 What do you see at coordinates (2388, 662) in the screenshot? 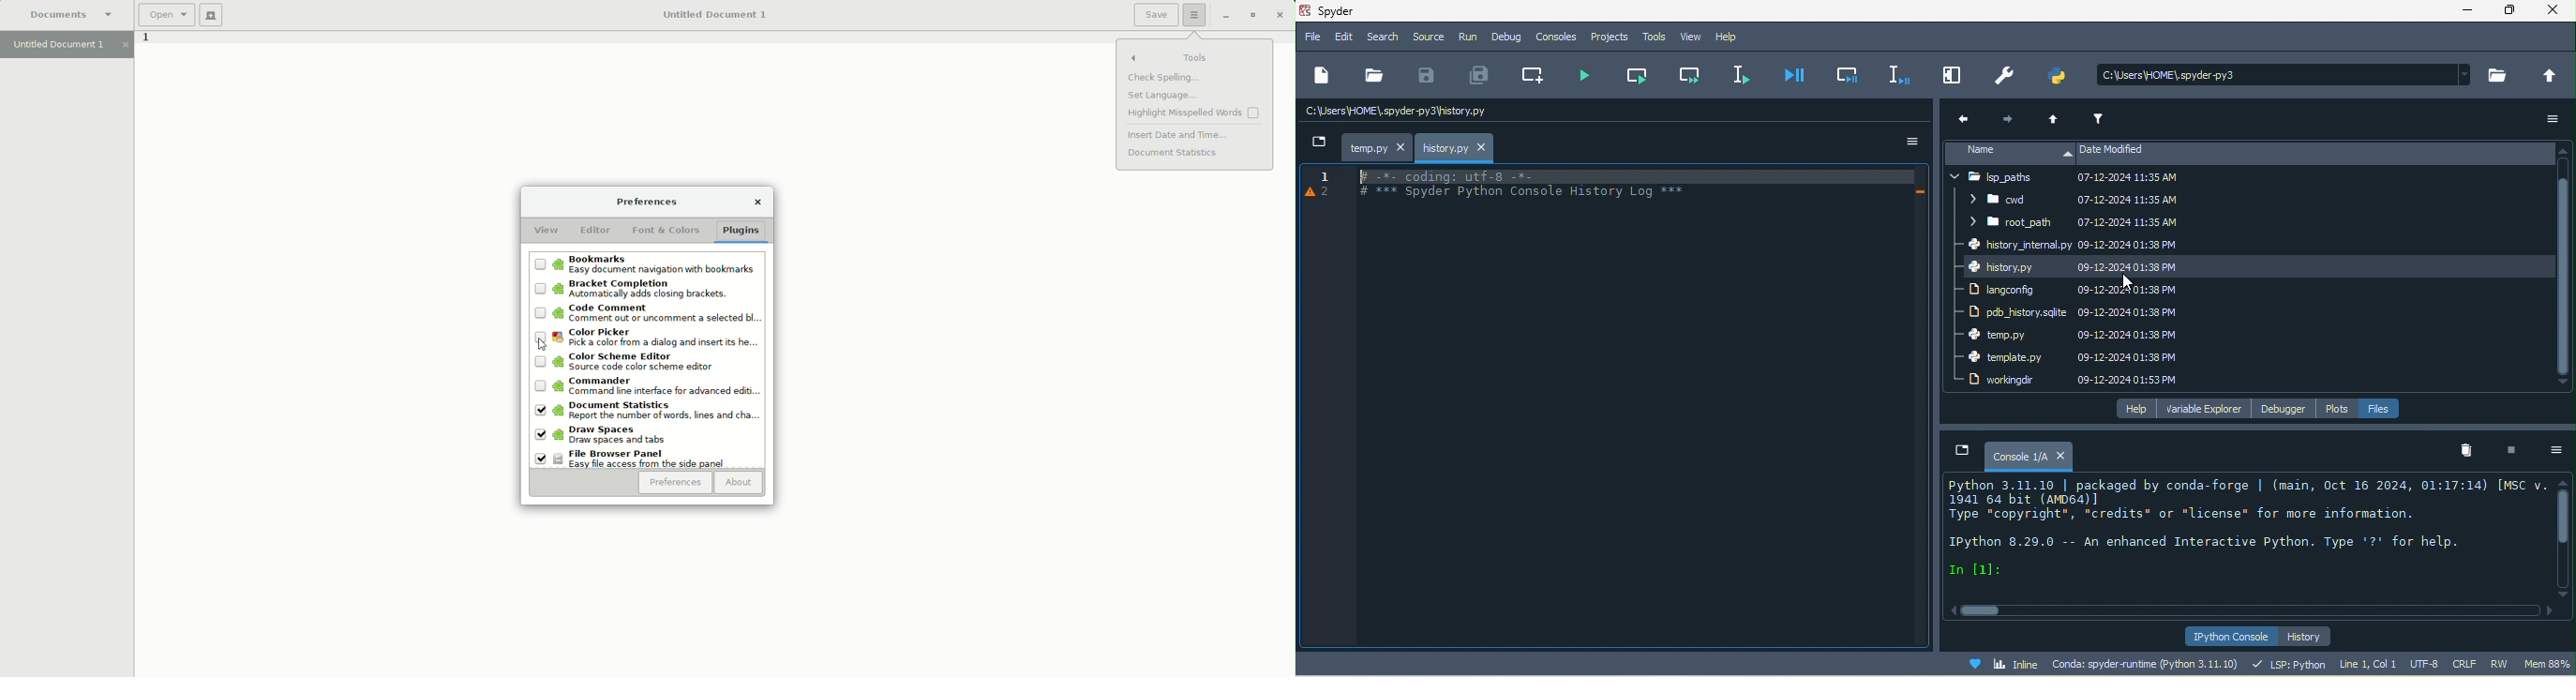
I see `line 1, col 1 utf 8` at bounding box center [2388, 662].